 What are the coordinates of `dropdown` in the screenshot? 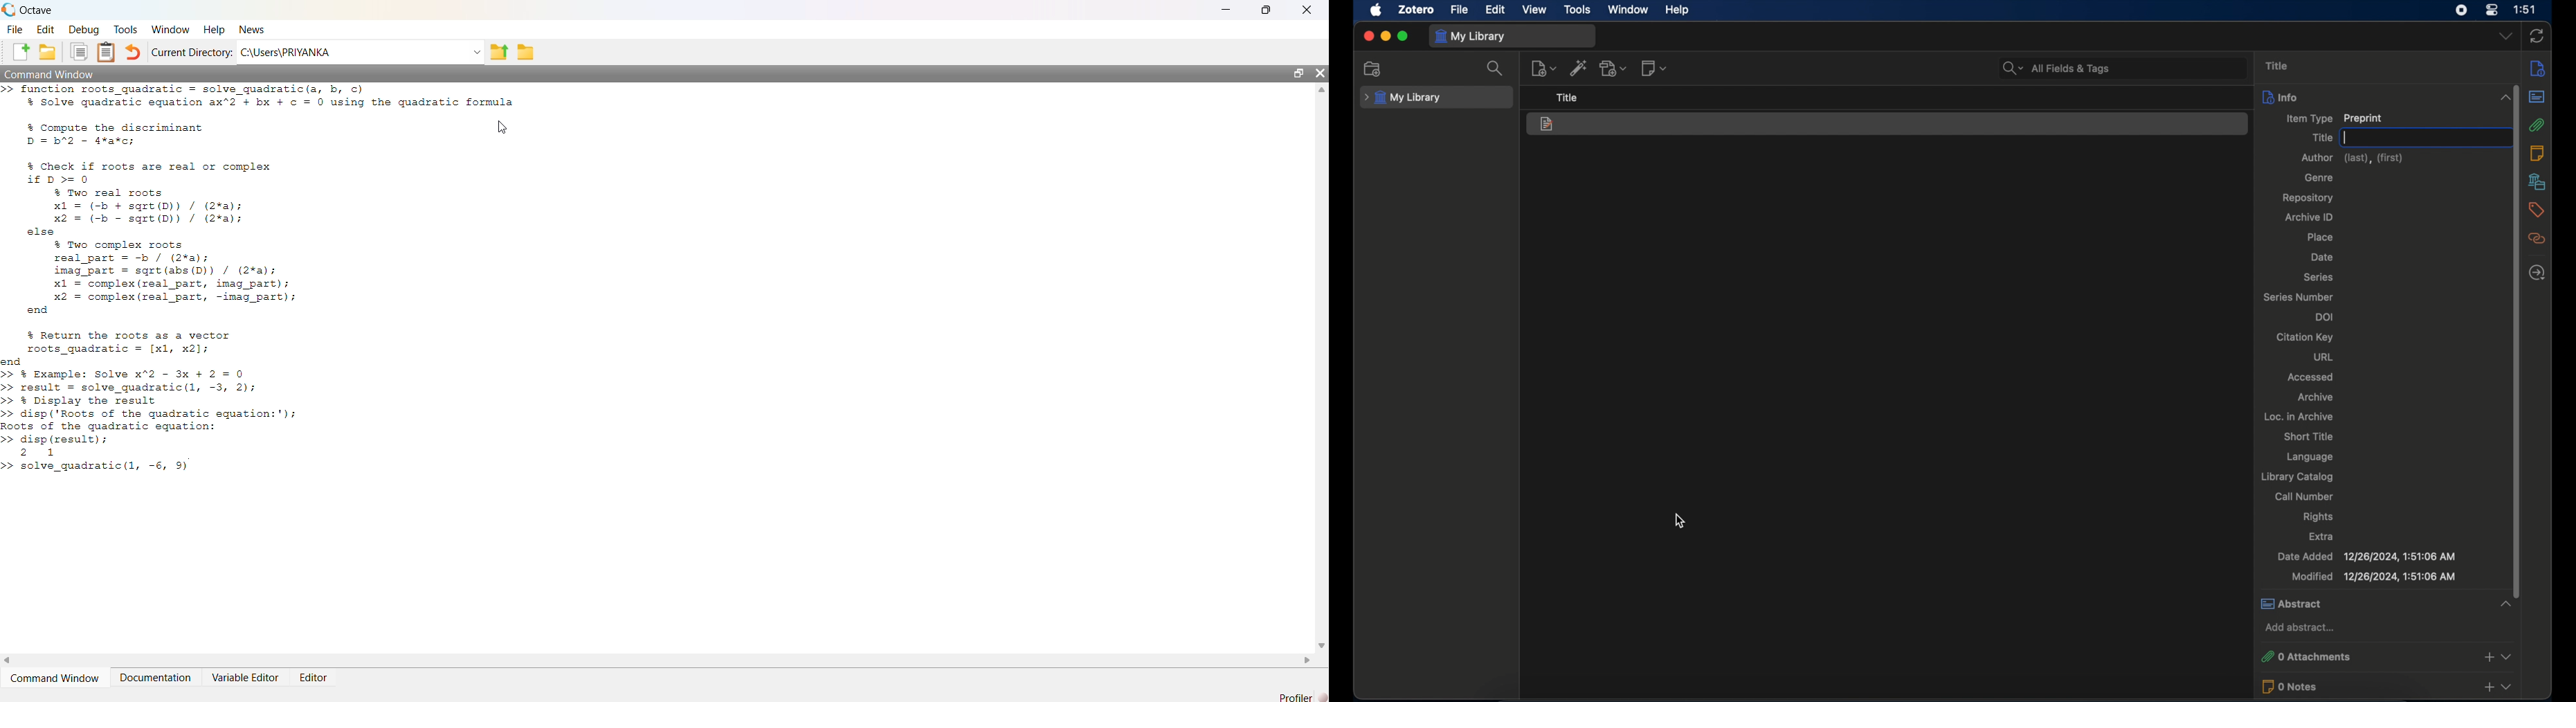 It's located at (2506, 35).